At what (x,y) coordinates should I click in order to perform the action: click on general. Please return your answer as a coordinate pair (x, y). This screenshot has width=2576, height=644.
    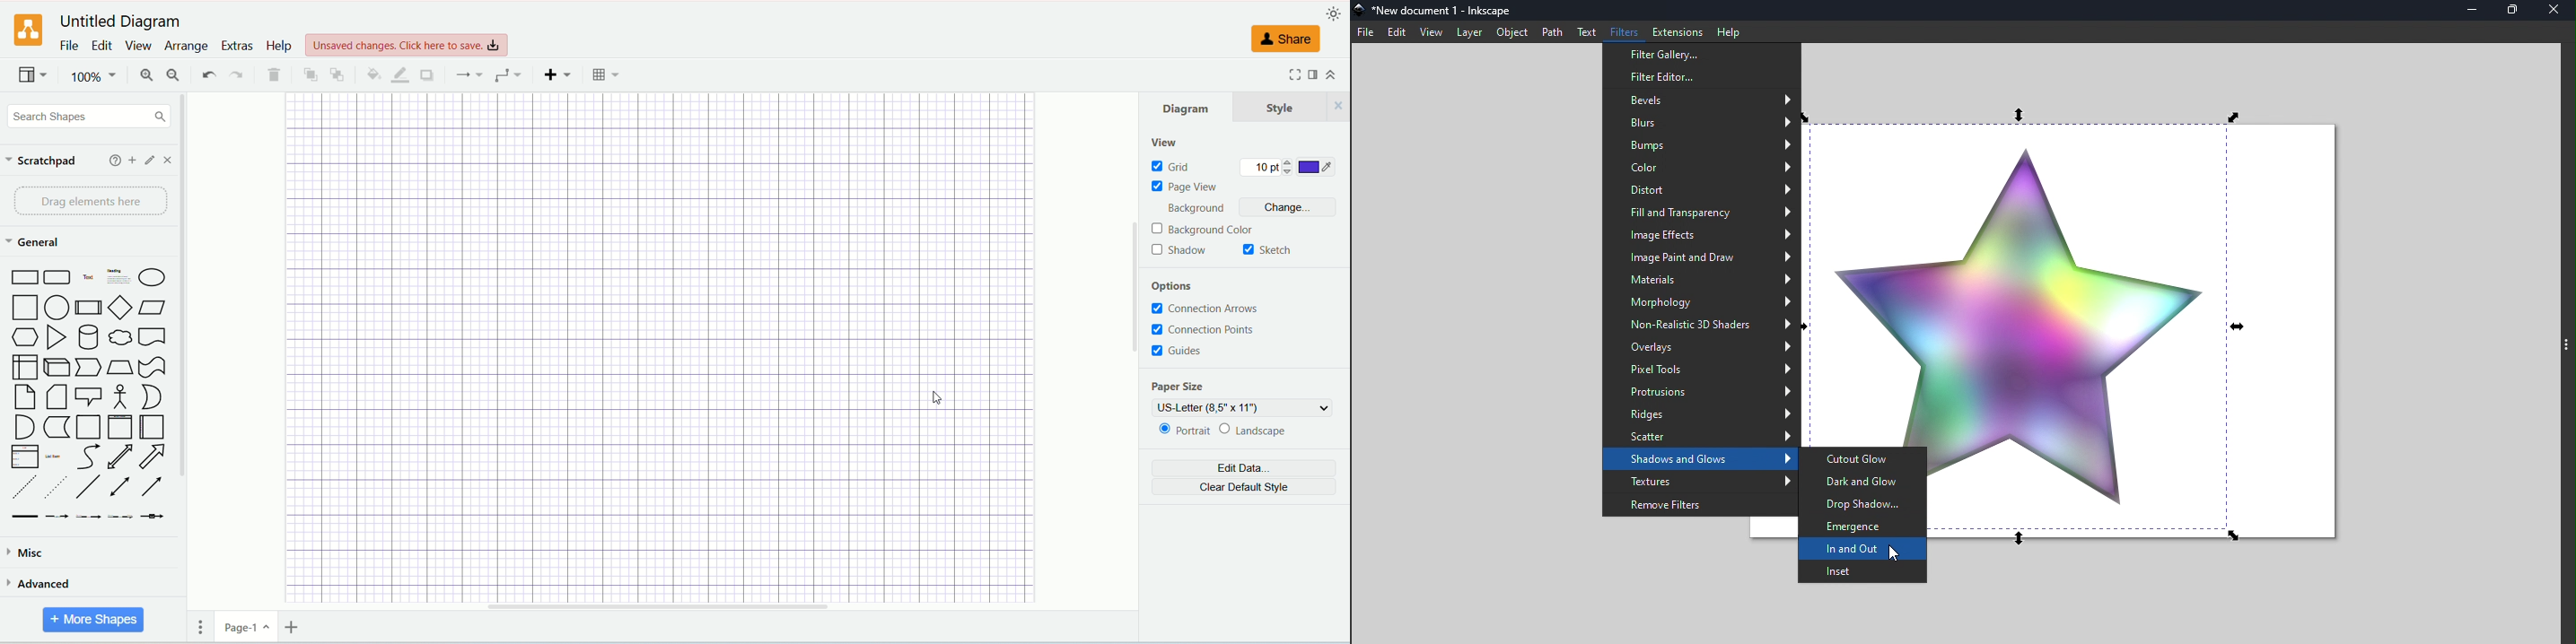
    Looking at the image, I should click on (36, 244).